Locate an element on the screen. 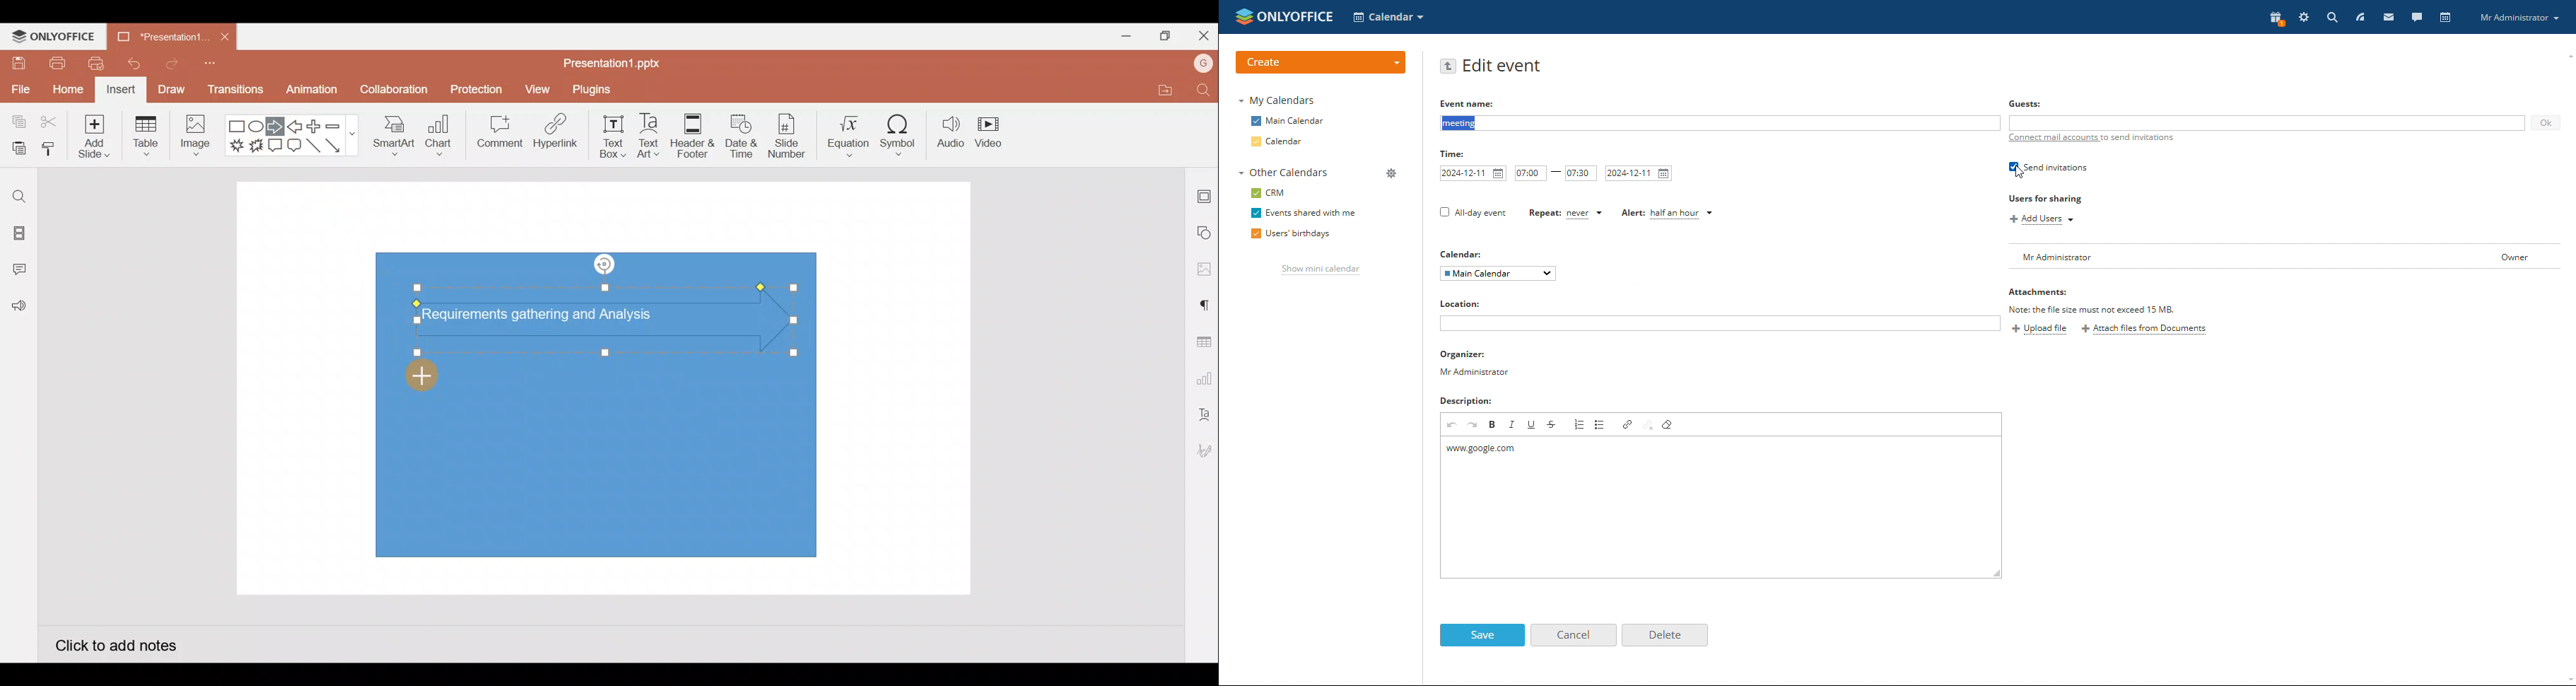 The width and height of the screenshot is (2576, 700). Hyperlink is located at coordinates (552, 133).